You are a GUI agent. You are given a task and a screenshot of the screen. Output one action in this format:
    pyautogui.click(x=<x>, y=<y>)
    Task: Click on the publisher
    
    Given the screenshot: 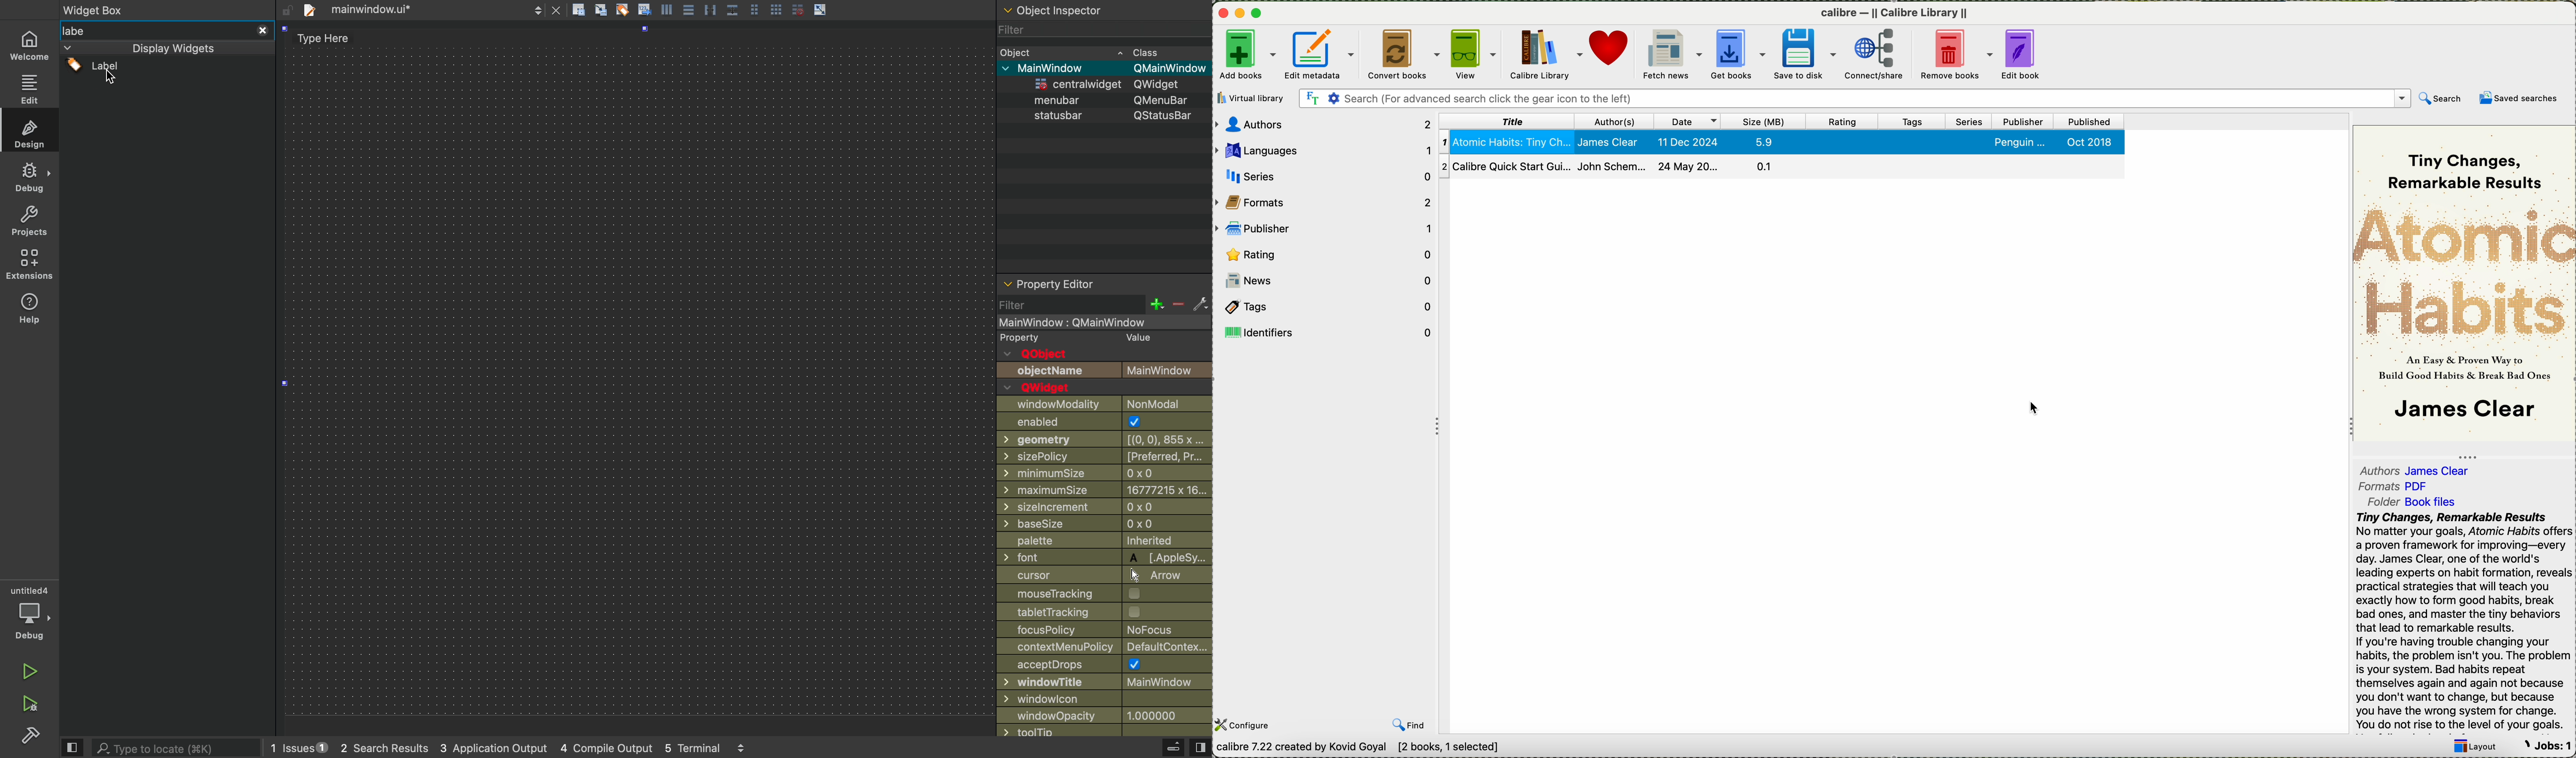 What is the action you would take?
    pyautogui.click(x=1325, y=227)
    